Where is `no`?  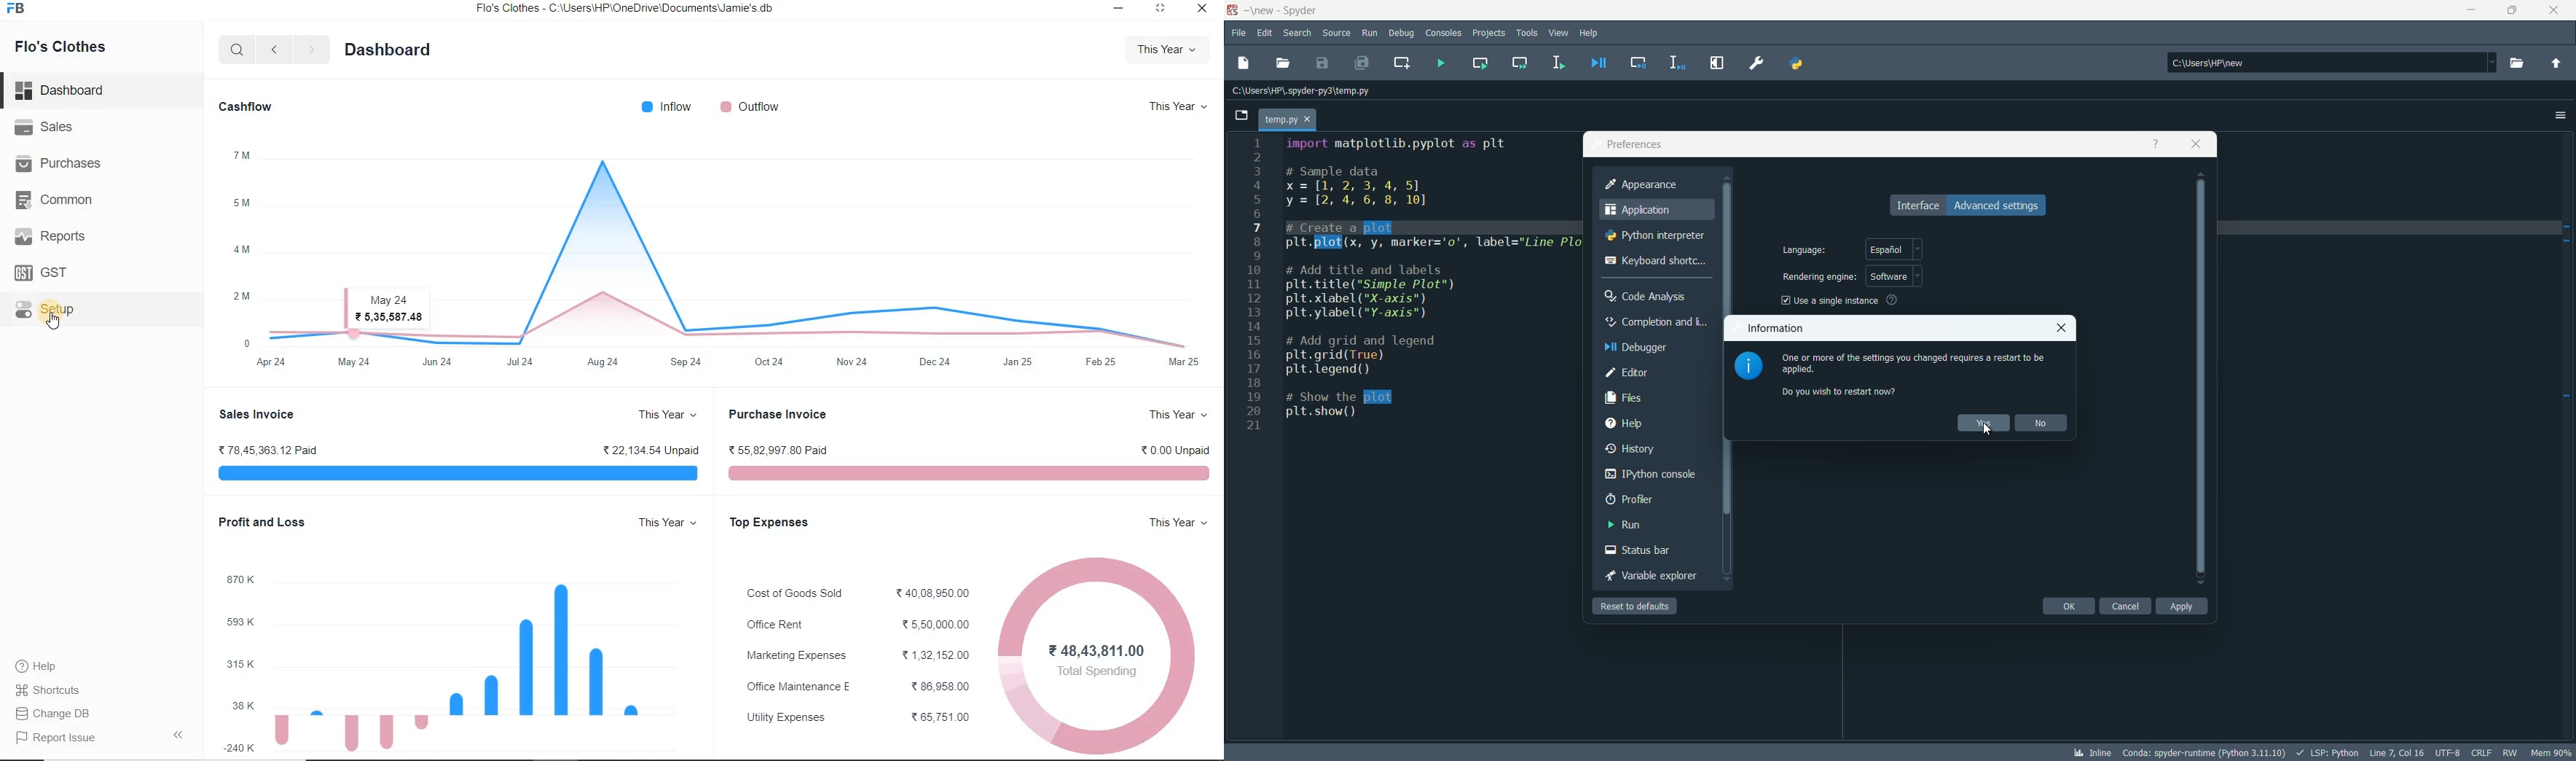
no is located at coordinates (2041, 422).